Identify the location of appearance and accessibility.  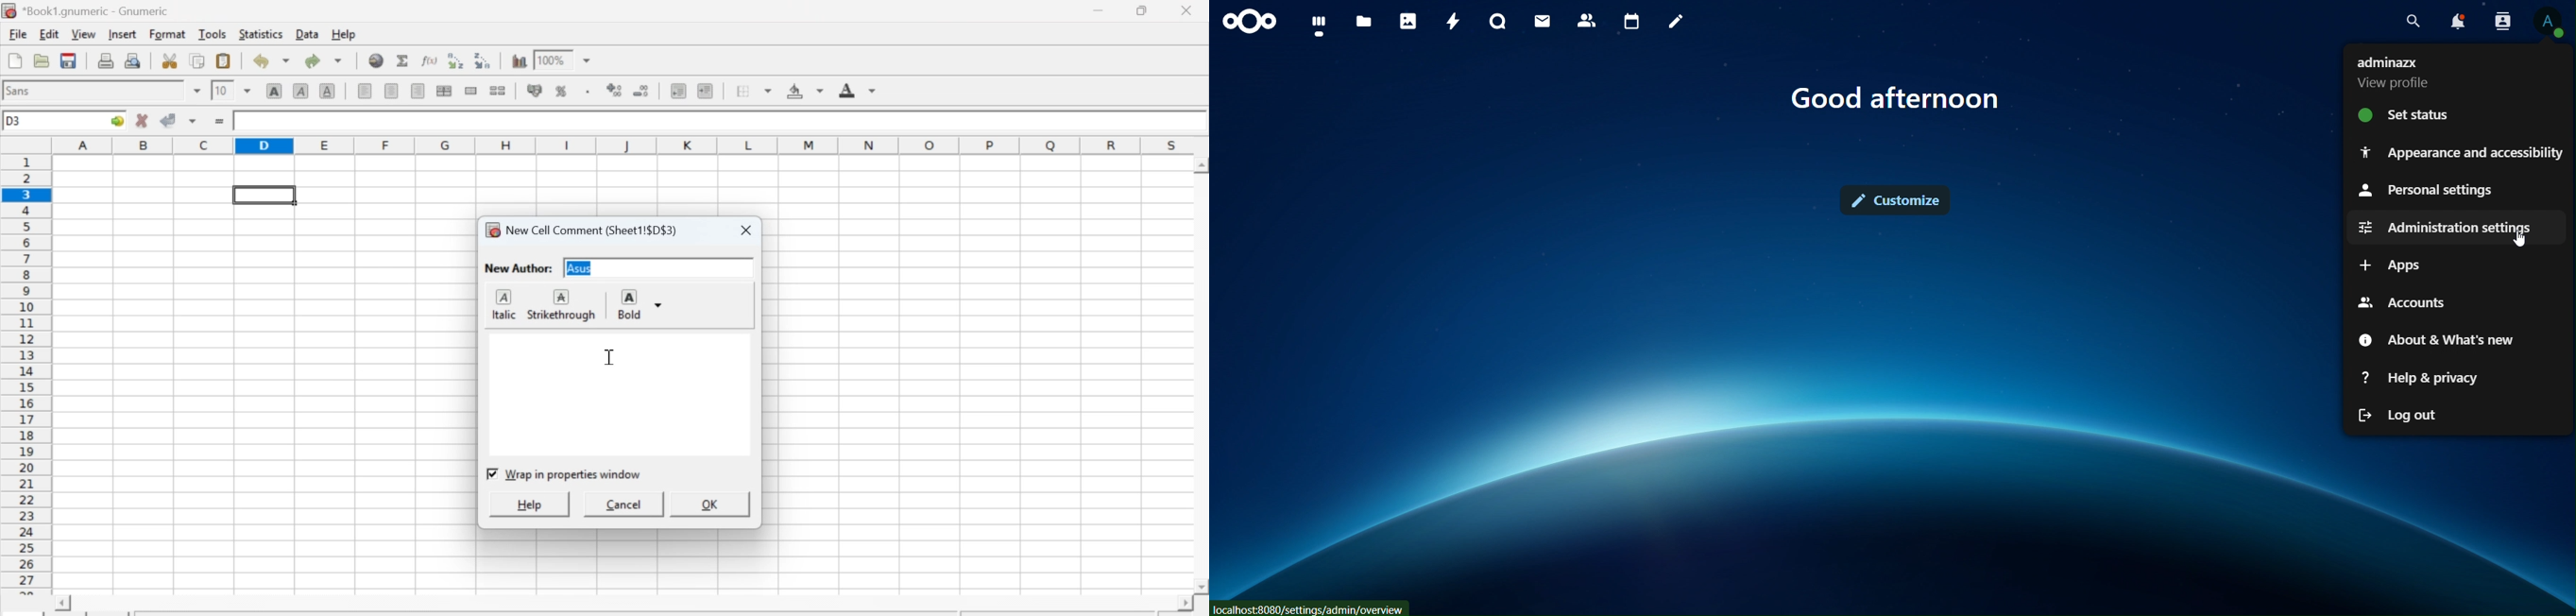
(2463, 149).